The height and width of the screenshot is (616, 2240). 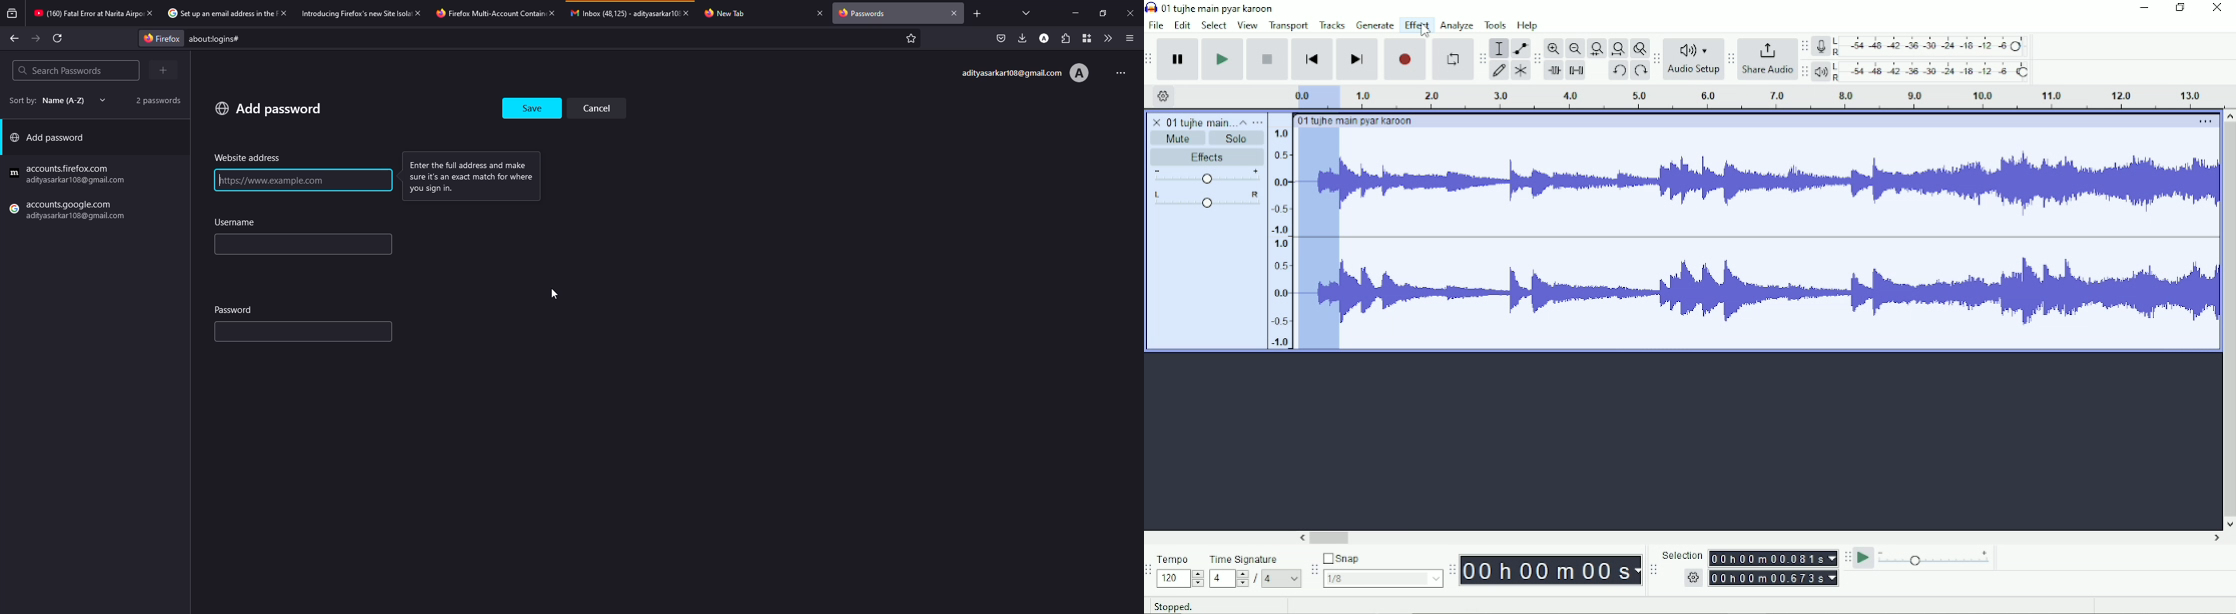 What do you see at coordinates (1451, 60) in the screenshot?
I see `Enable looping` at bounding box center [1451, 60].